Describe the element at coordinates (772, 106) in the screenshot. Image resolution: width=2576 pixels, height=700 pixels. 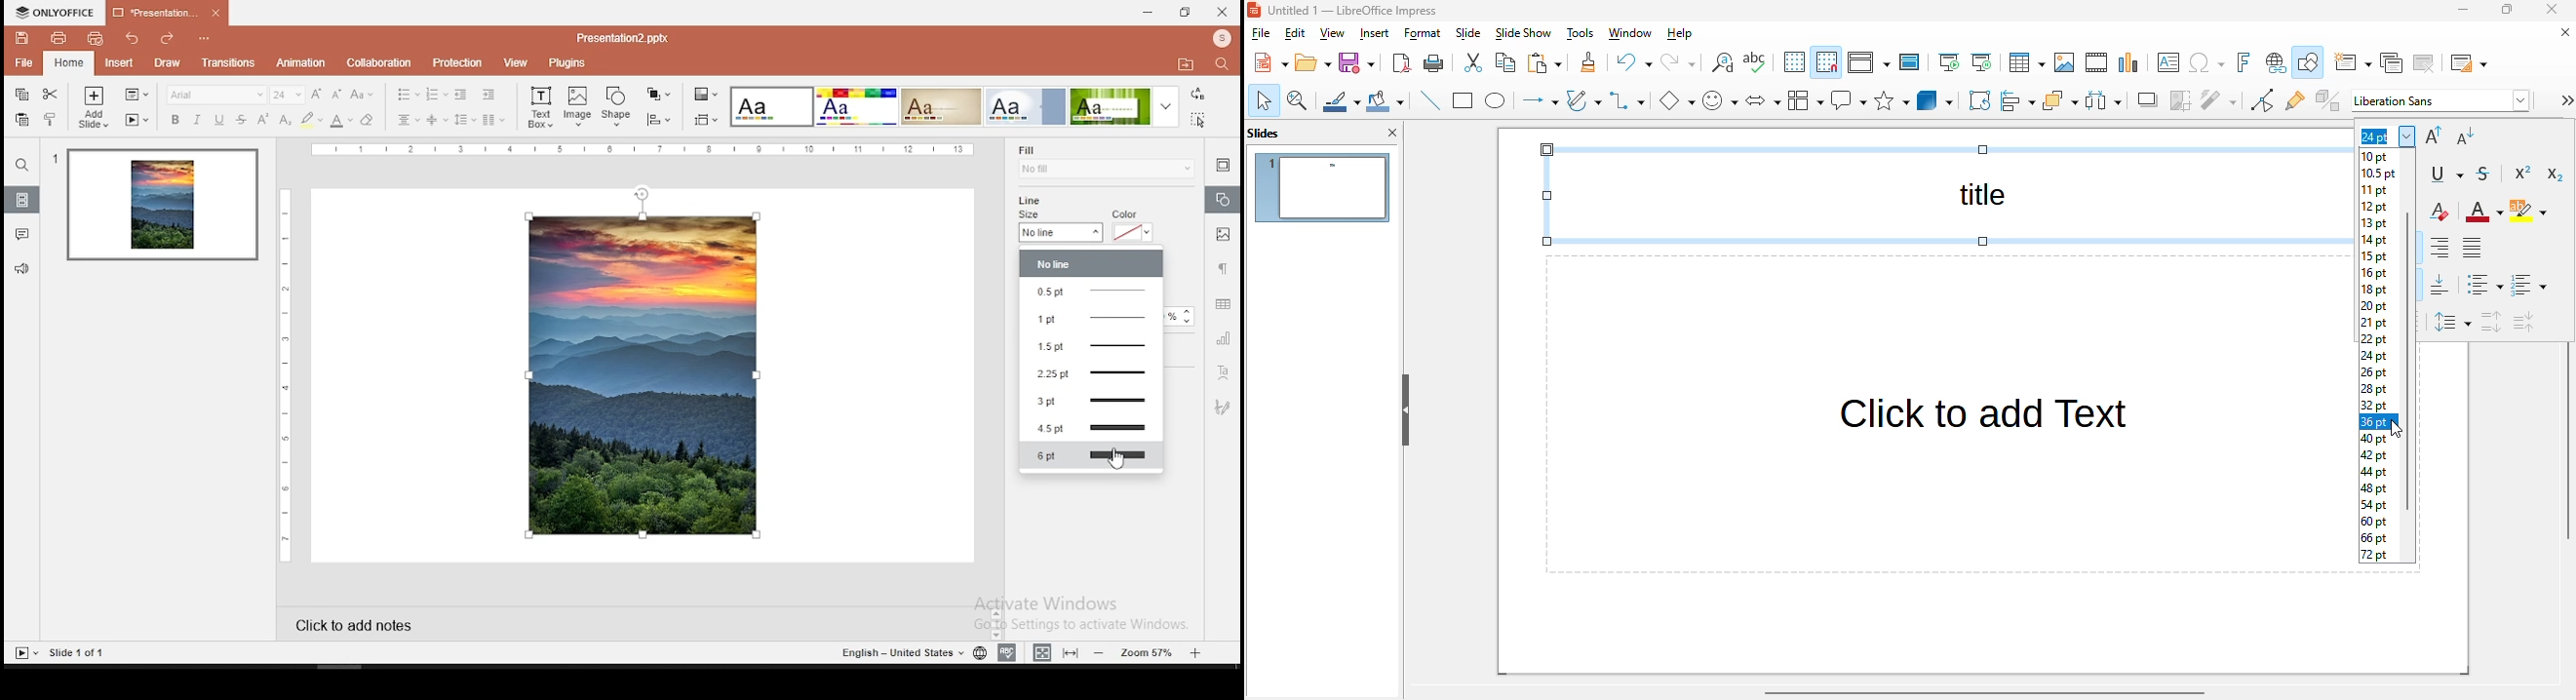
I see `theme ` at that location.